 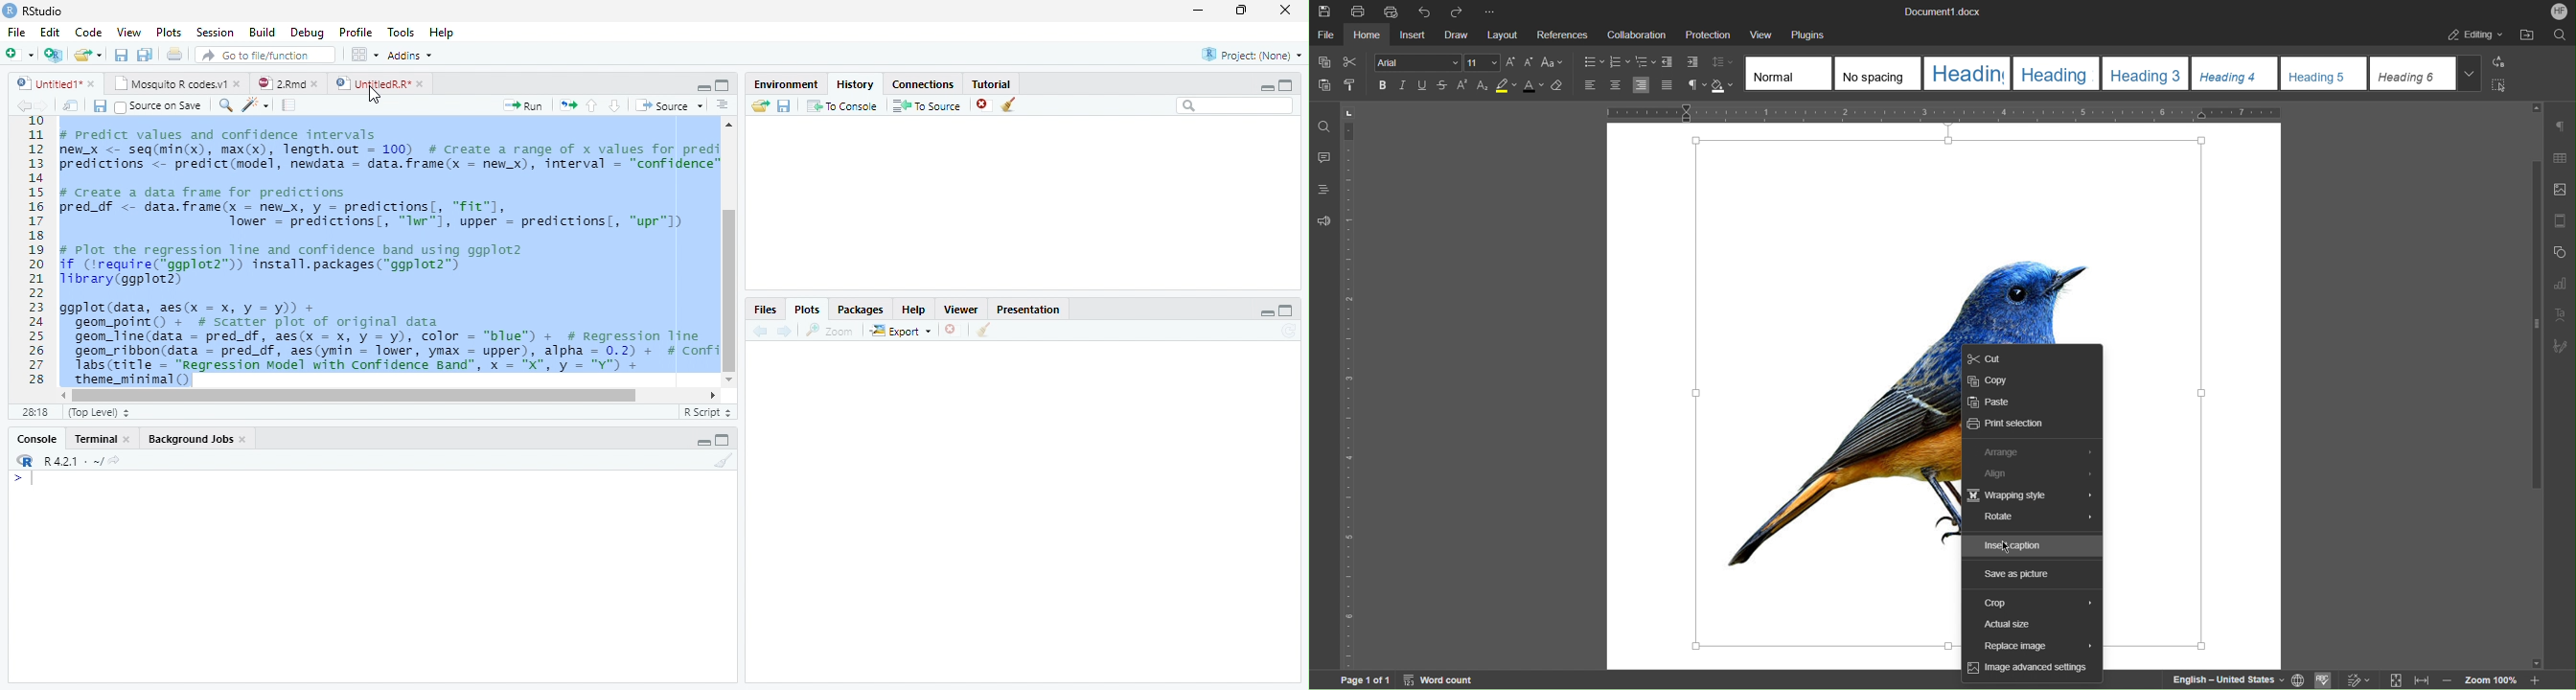 What do you see at coordinates (923, 84) in the screenshot?
I see `Connection` at bounding box center [923, 84].